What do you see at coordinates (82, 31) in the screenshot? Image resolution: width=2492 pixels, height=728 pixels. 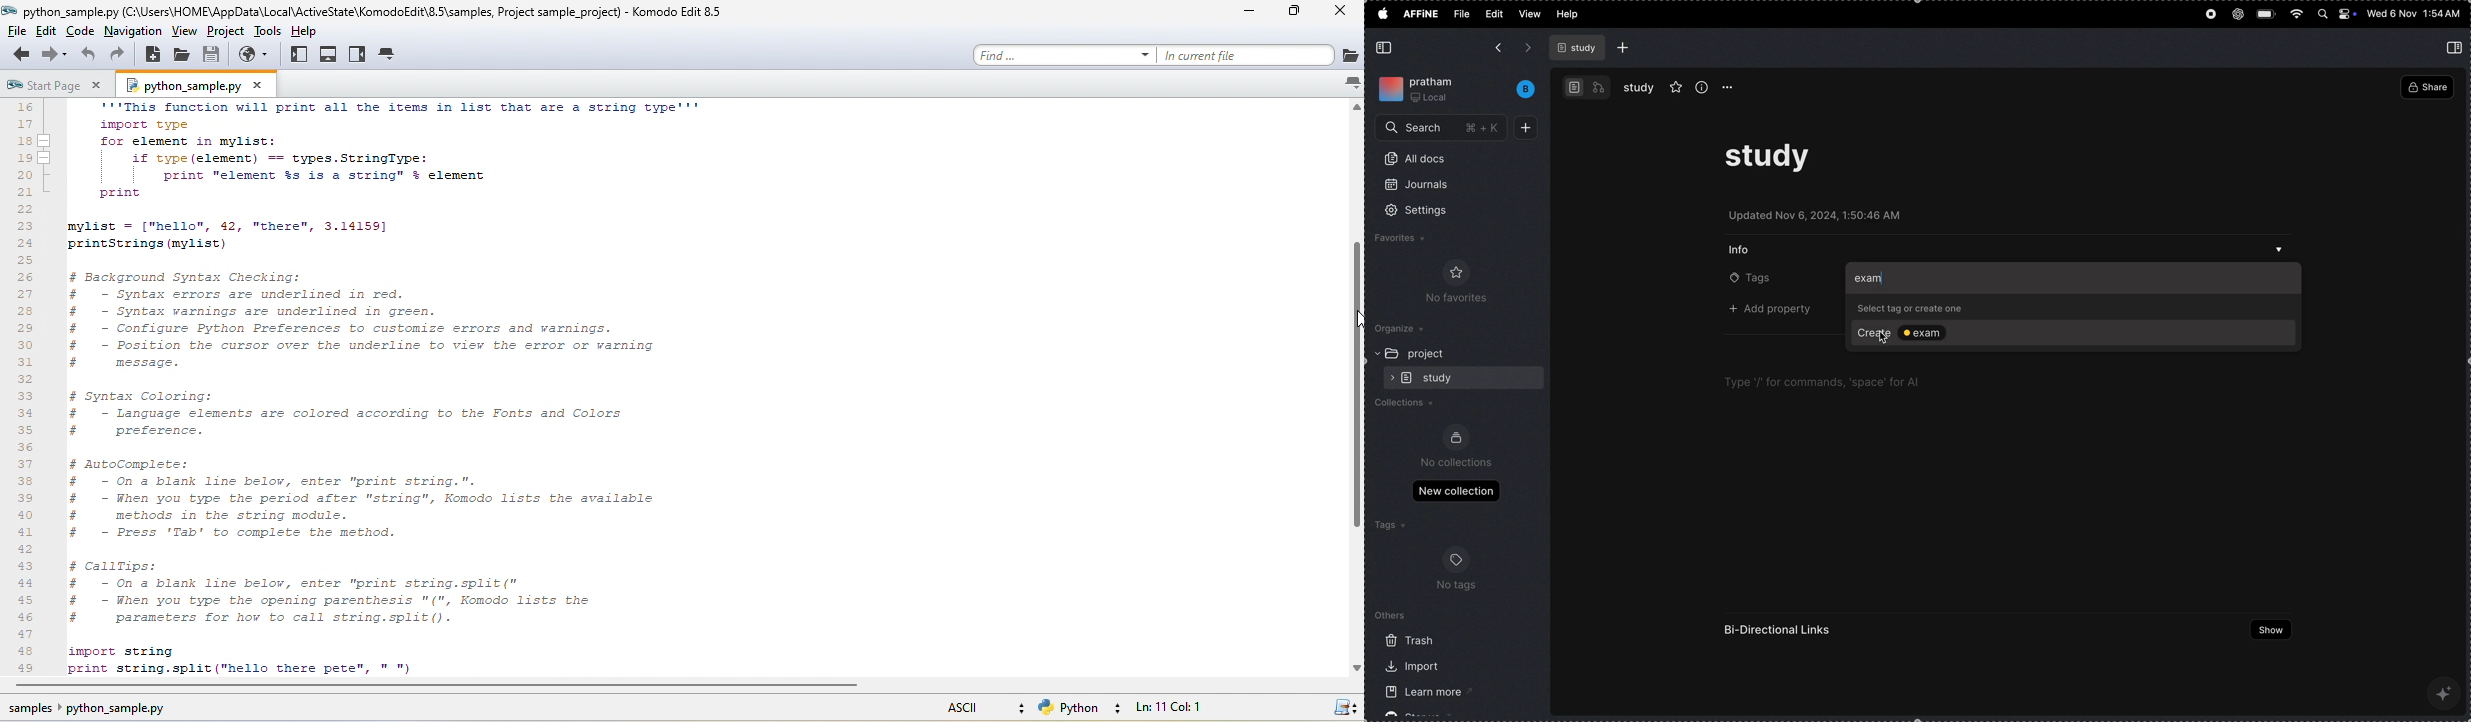 I see `code` at bounding box center [82, 31].